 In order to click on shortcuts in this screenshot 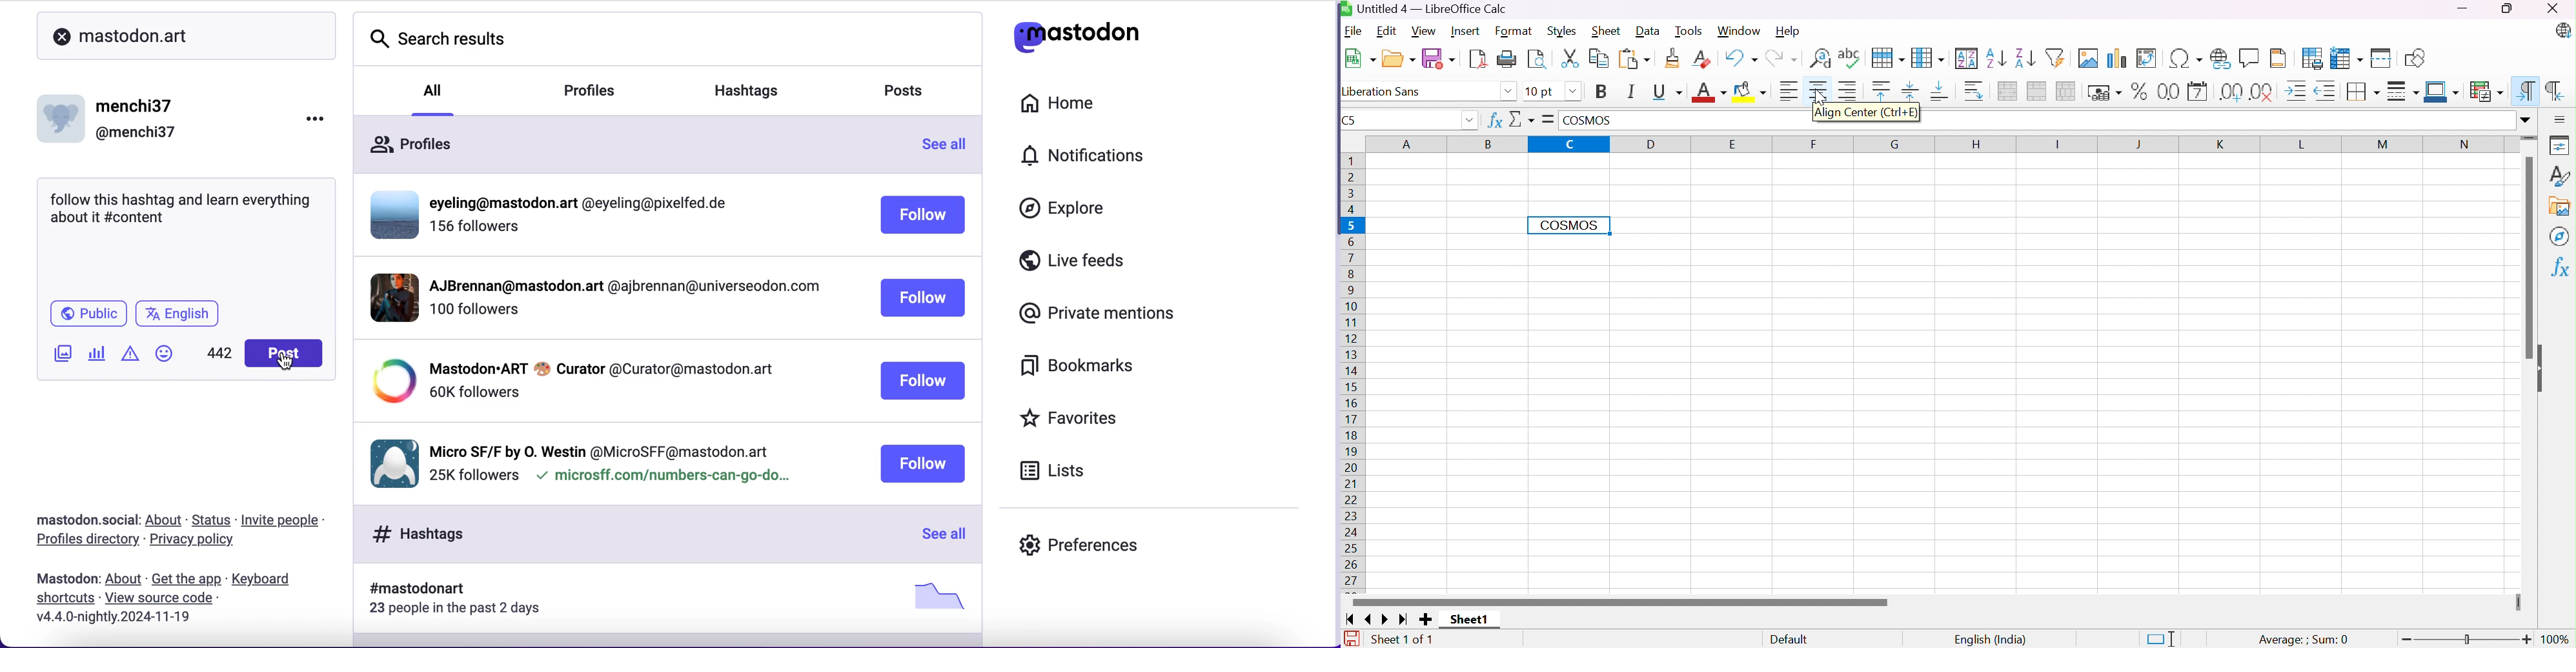, I will do `click(62, 600)`.